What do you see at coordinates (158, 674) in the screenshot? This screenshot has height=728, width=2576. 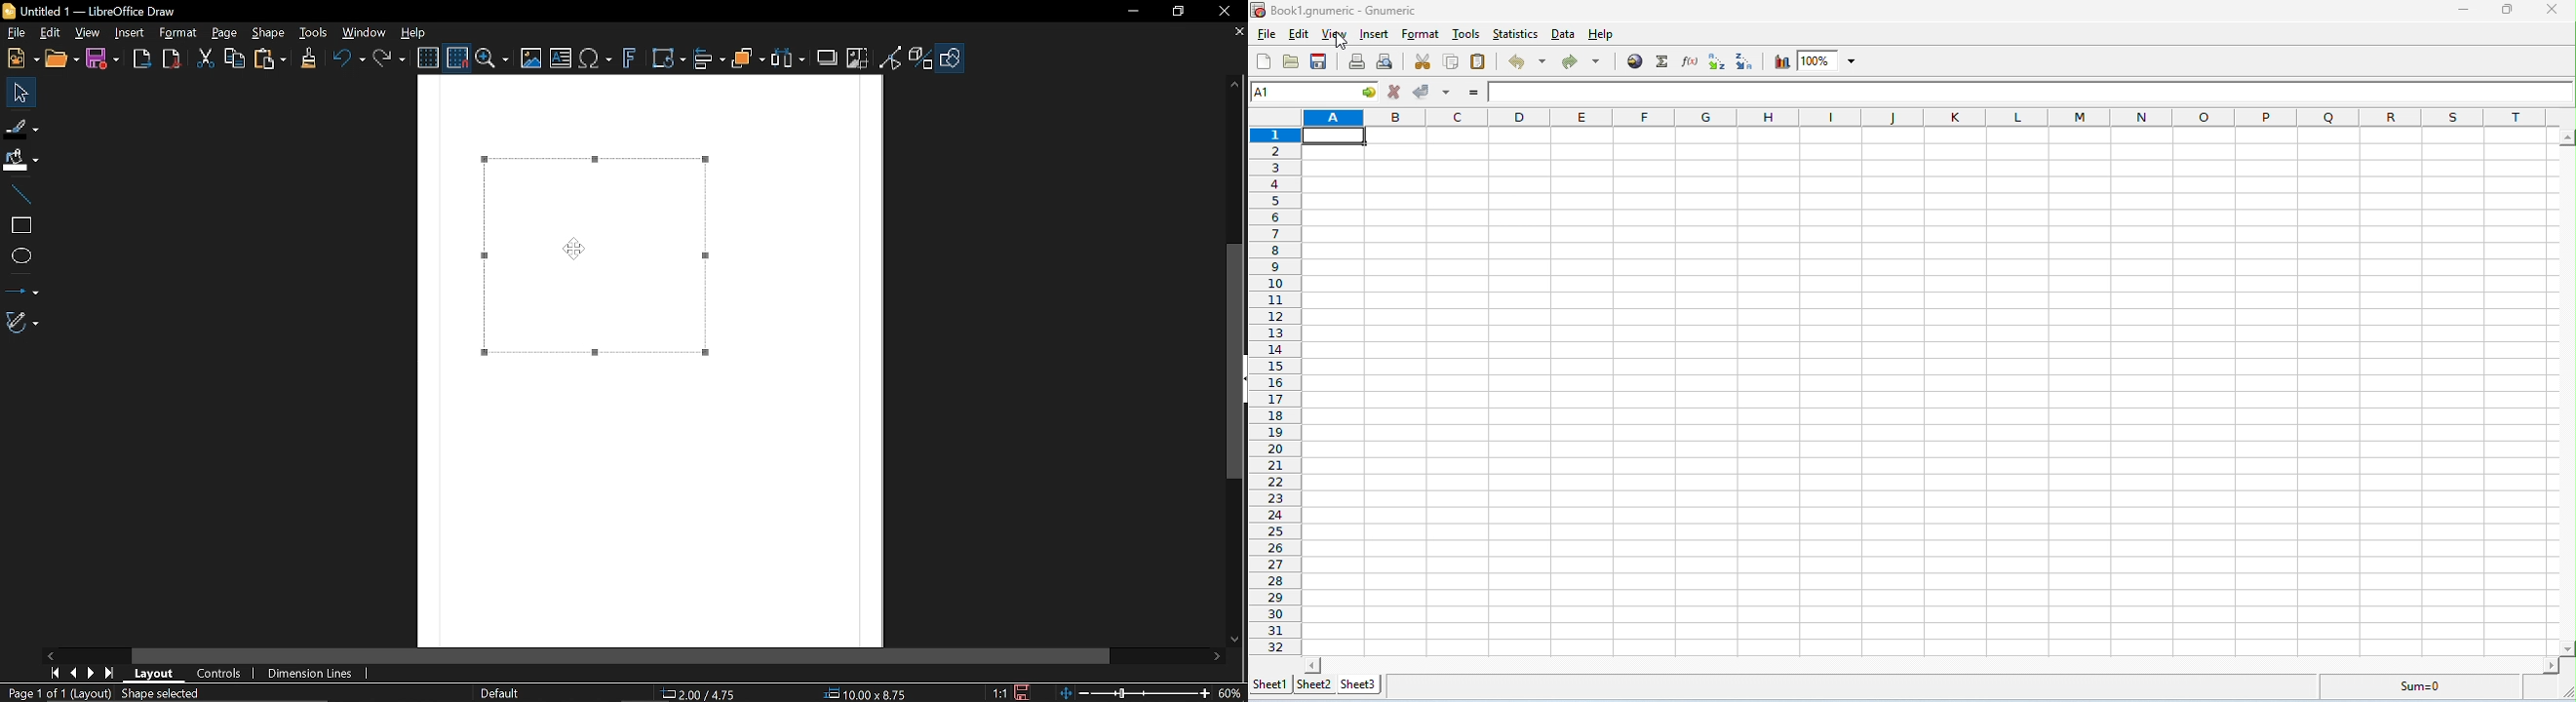 I see `Layout` at bounding box center [158, 674].